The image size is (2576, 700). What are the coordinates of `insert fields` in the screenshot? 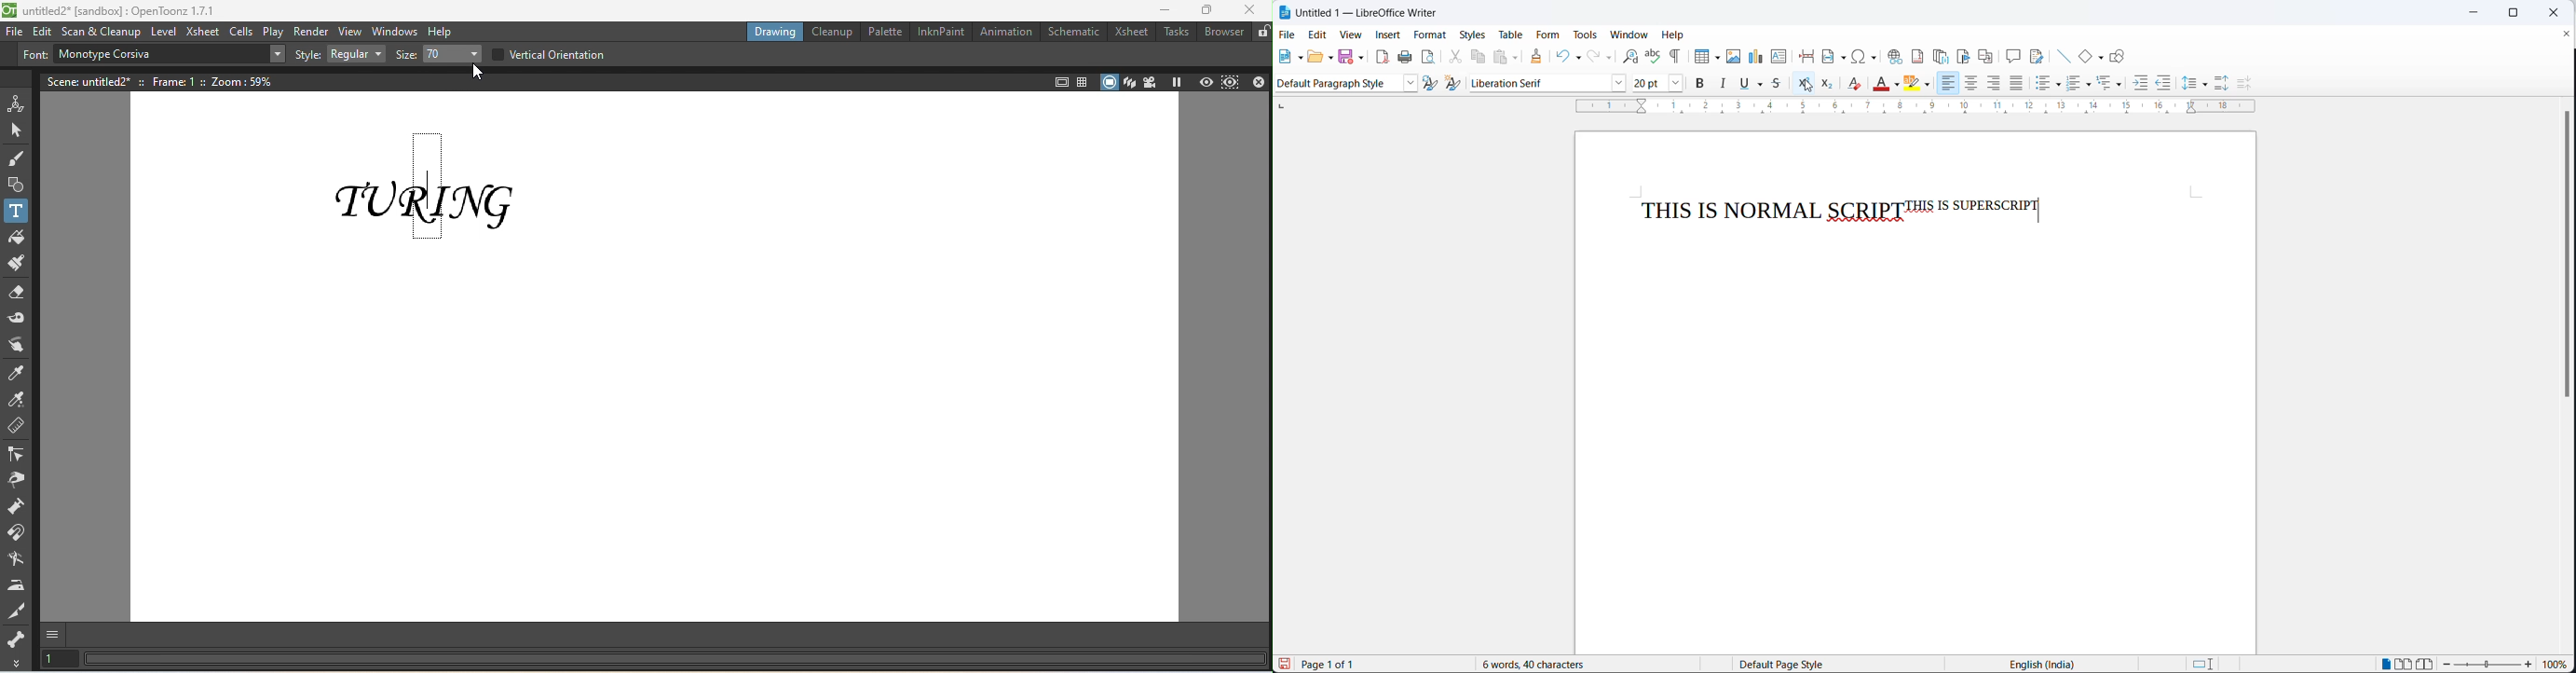 It's located at (1834, 54).